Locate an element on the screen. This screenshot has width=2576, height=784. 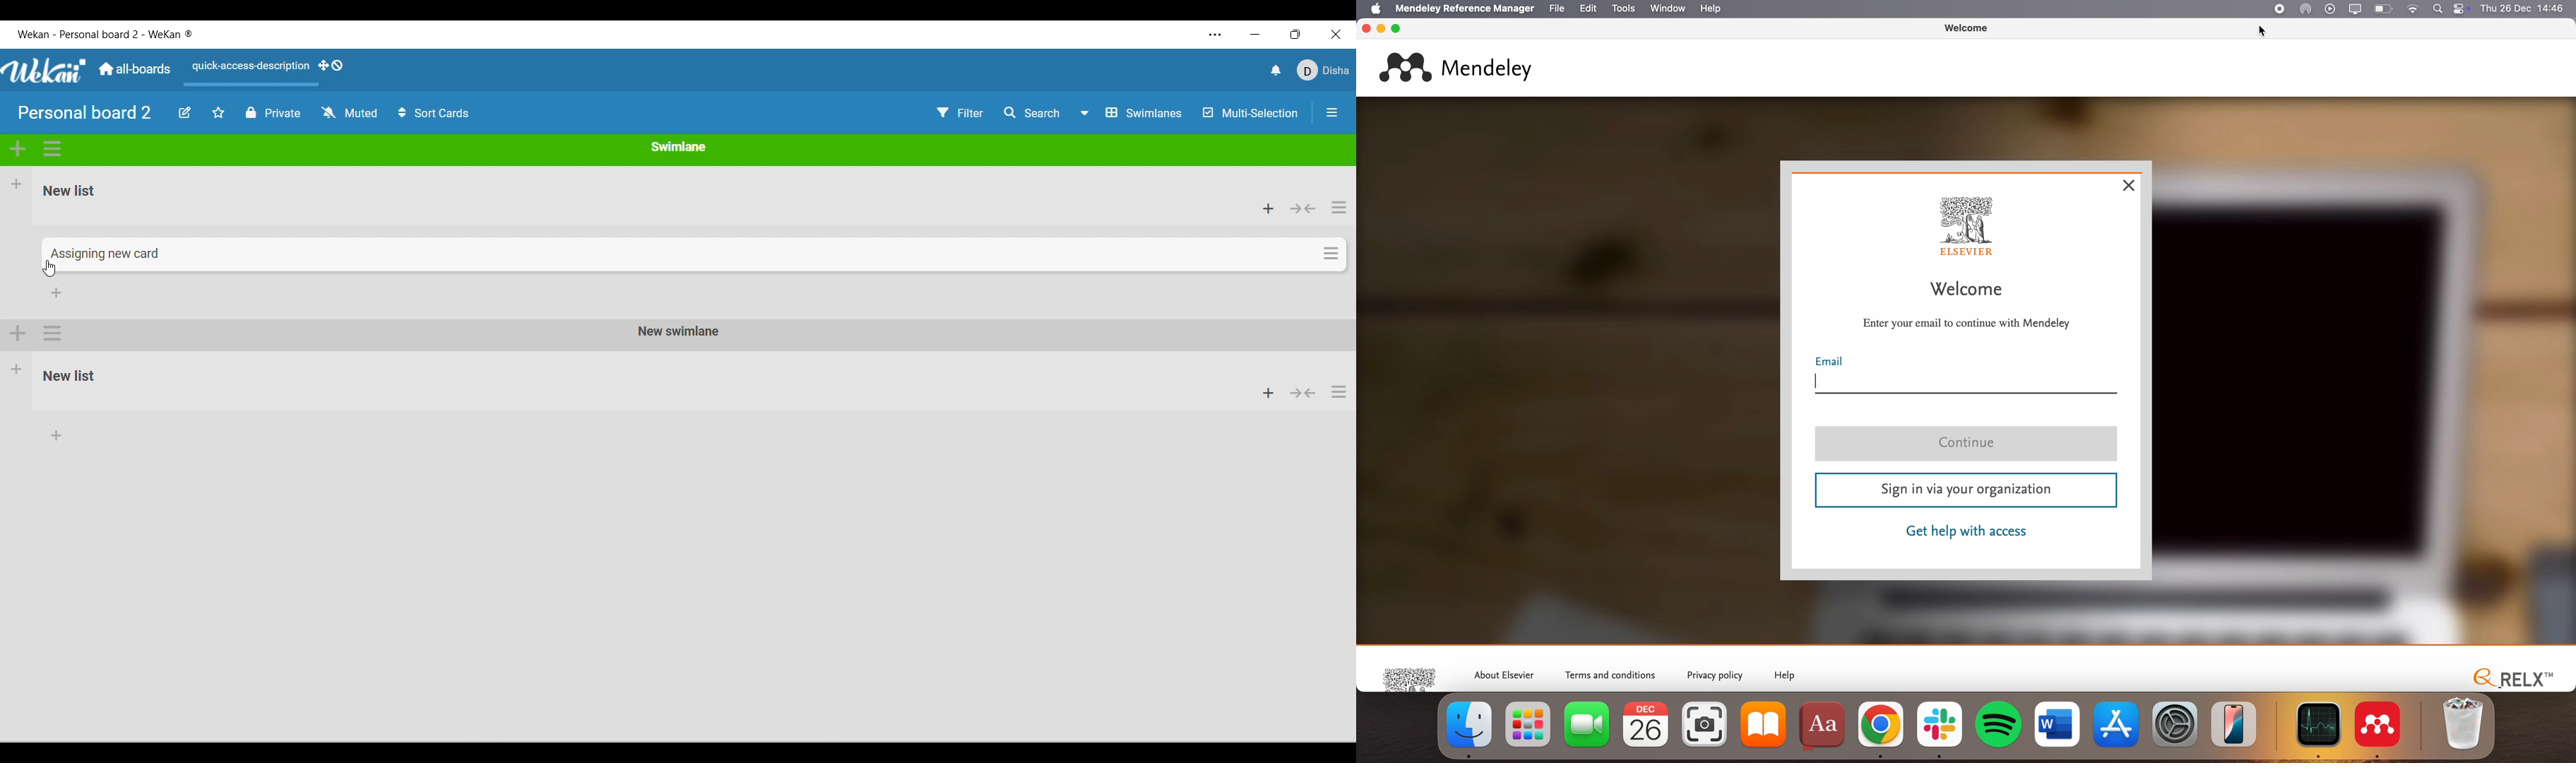
relx  is located at coordinates (2511, 676).